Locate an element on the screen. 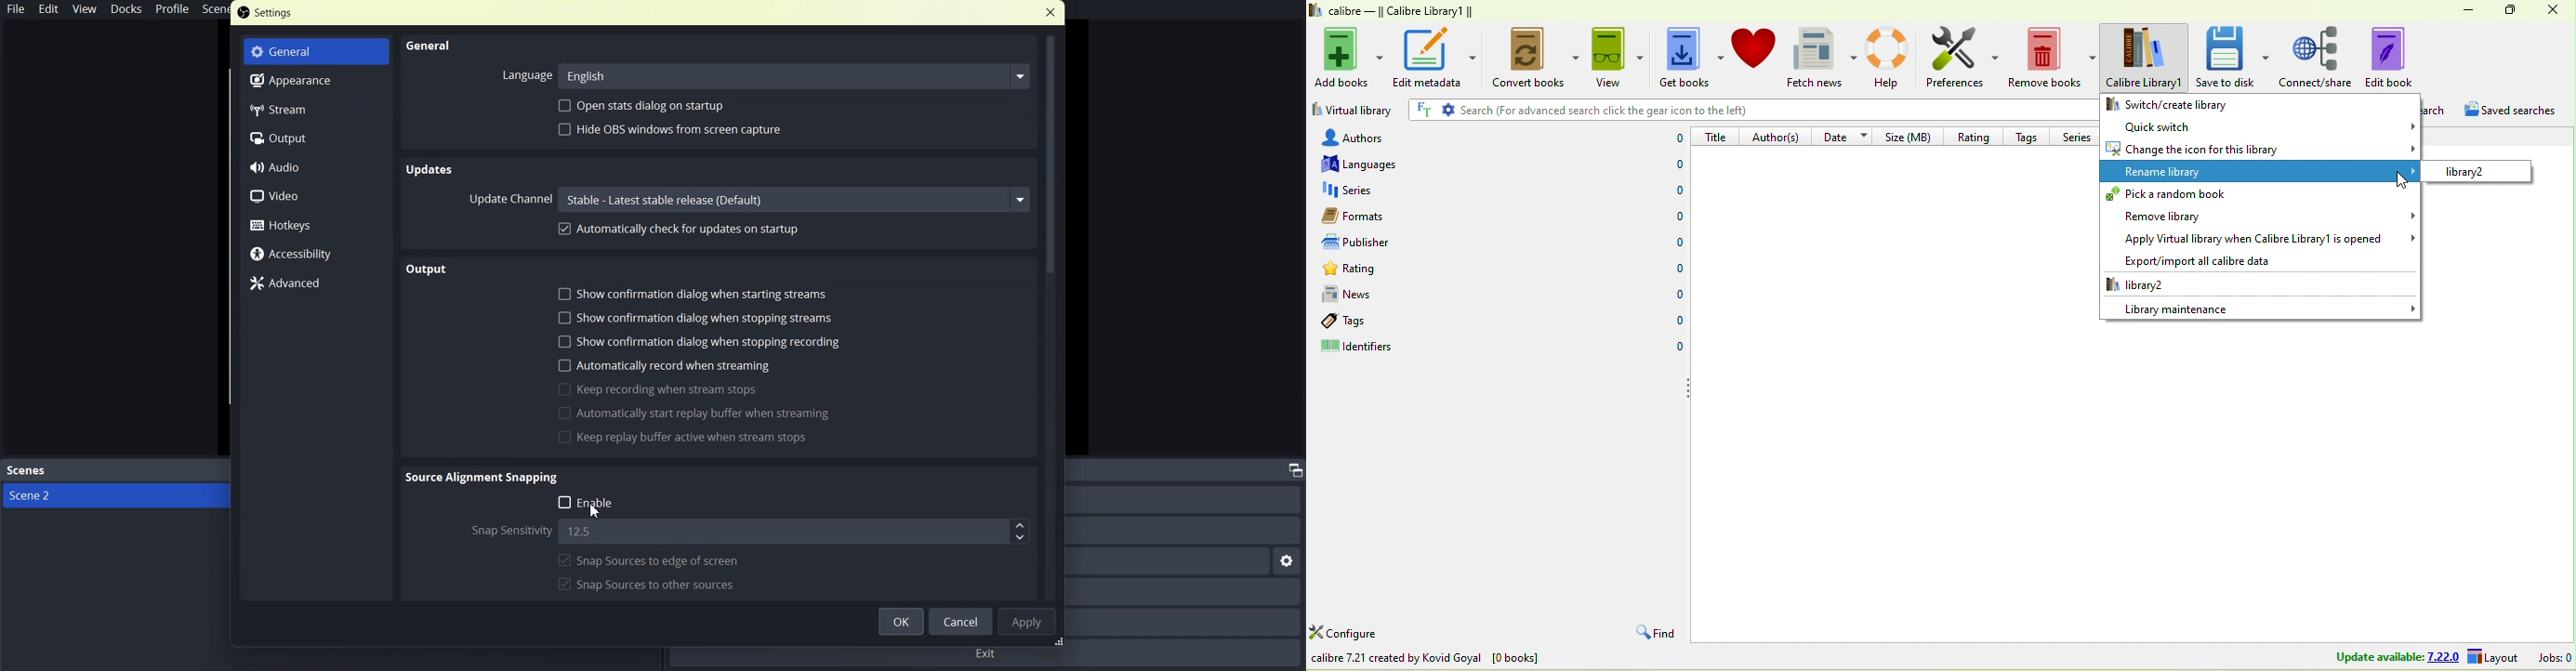 This screenshot has width=2576, height=672. add books is located at coordinates (1350, 55).